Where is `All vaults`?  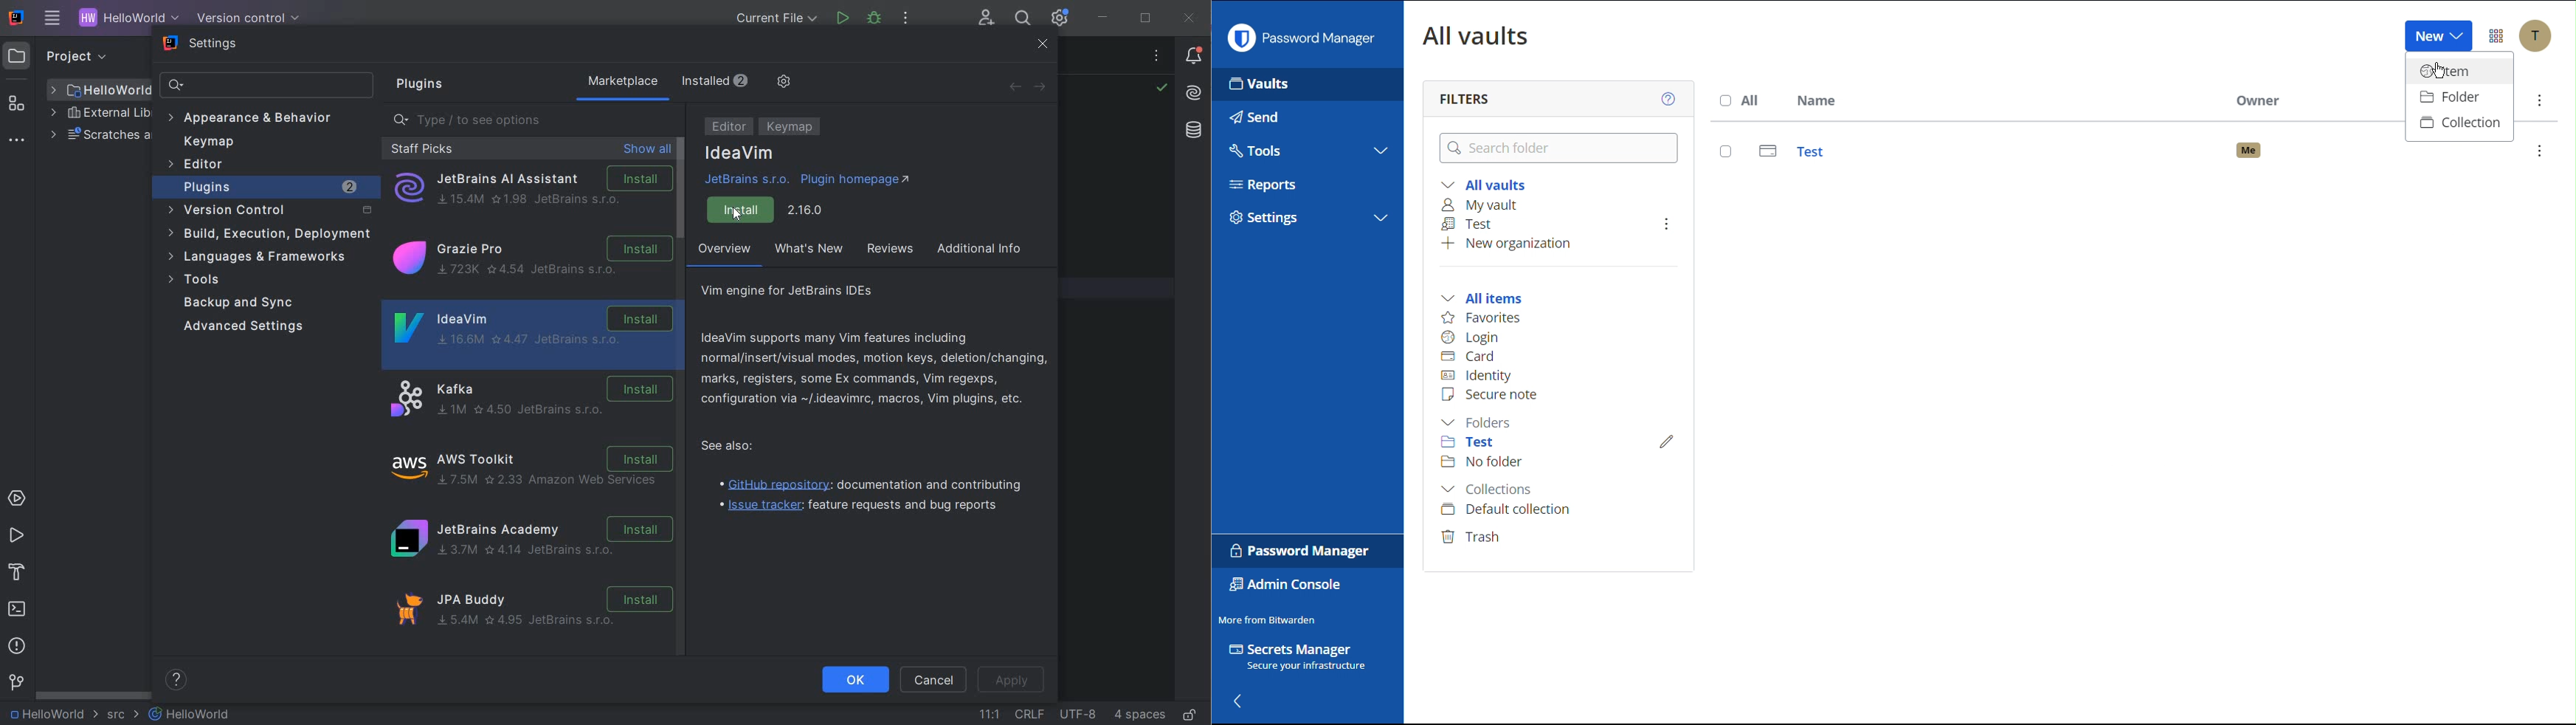
All vaults is located at coordinates (1483, 184).